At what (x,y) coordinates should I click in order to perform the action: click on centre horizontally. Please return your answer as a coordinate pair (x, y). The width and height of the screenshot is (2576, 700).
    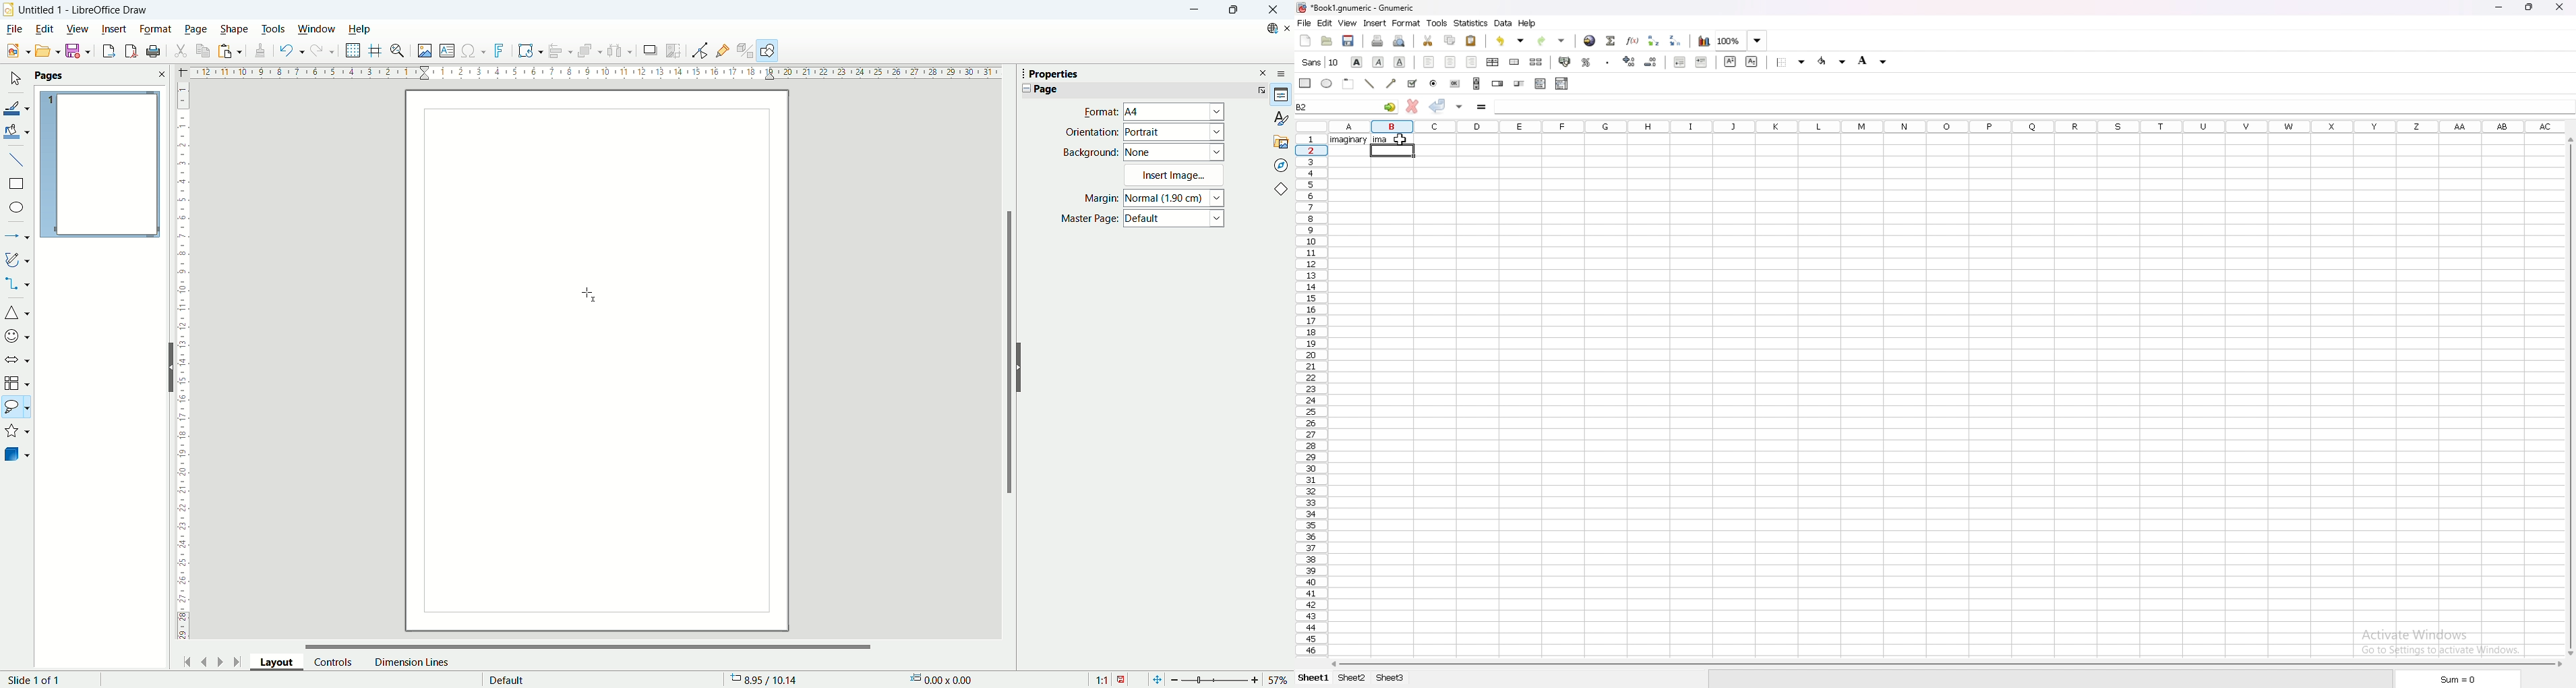
    Looking at the image, I should click on (1493, 62).